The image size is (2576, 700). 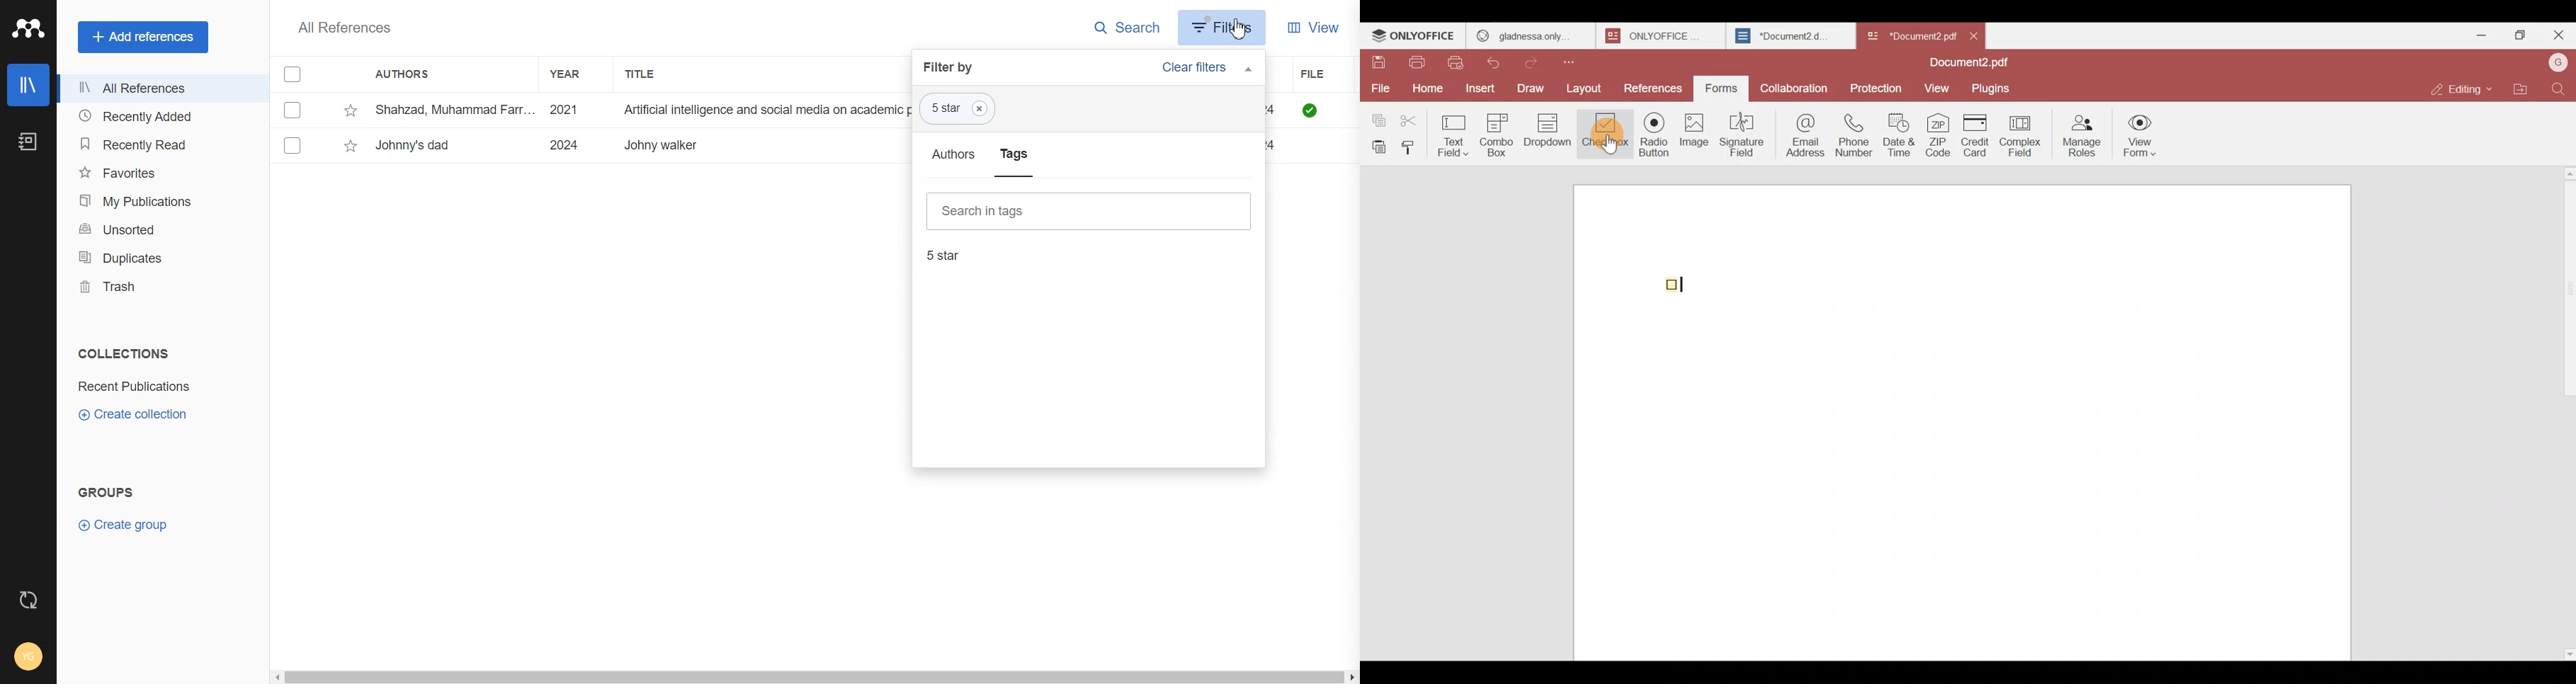 I want to click on Authors, so click(x=409, y=75).